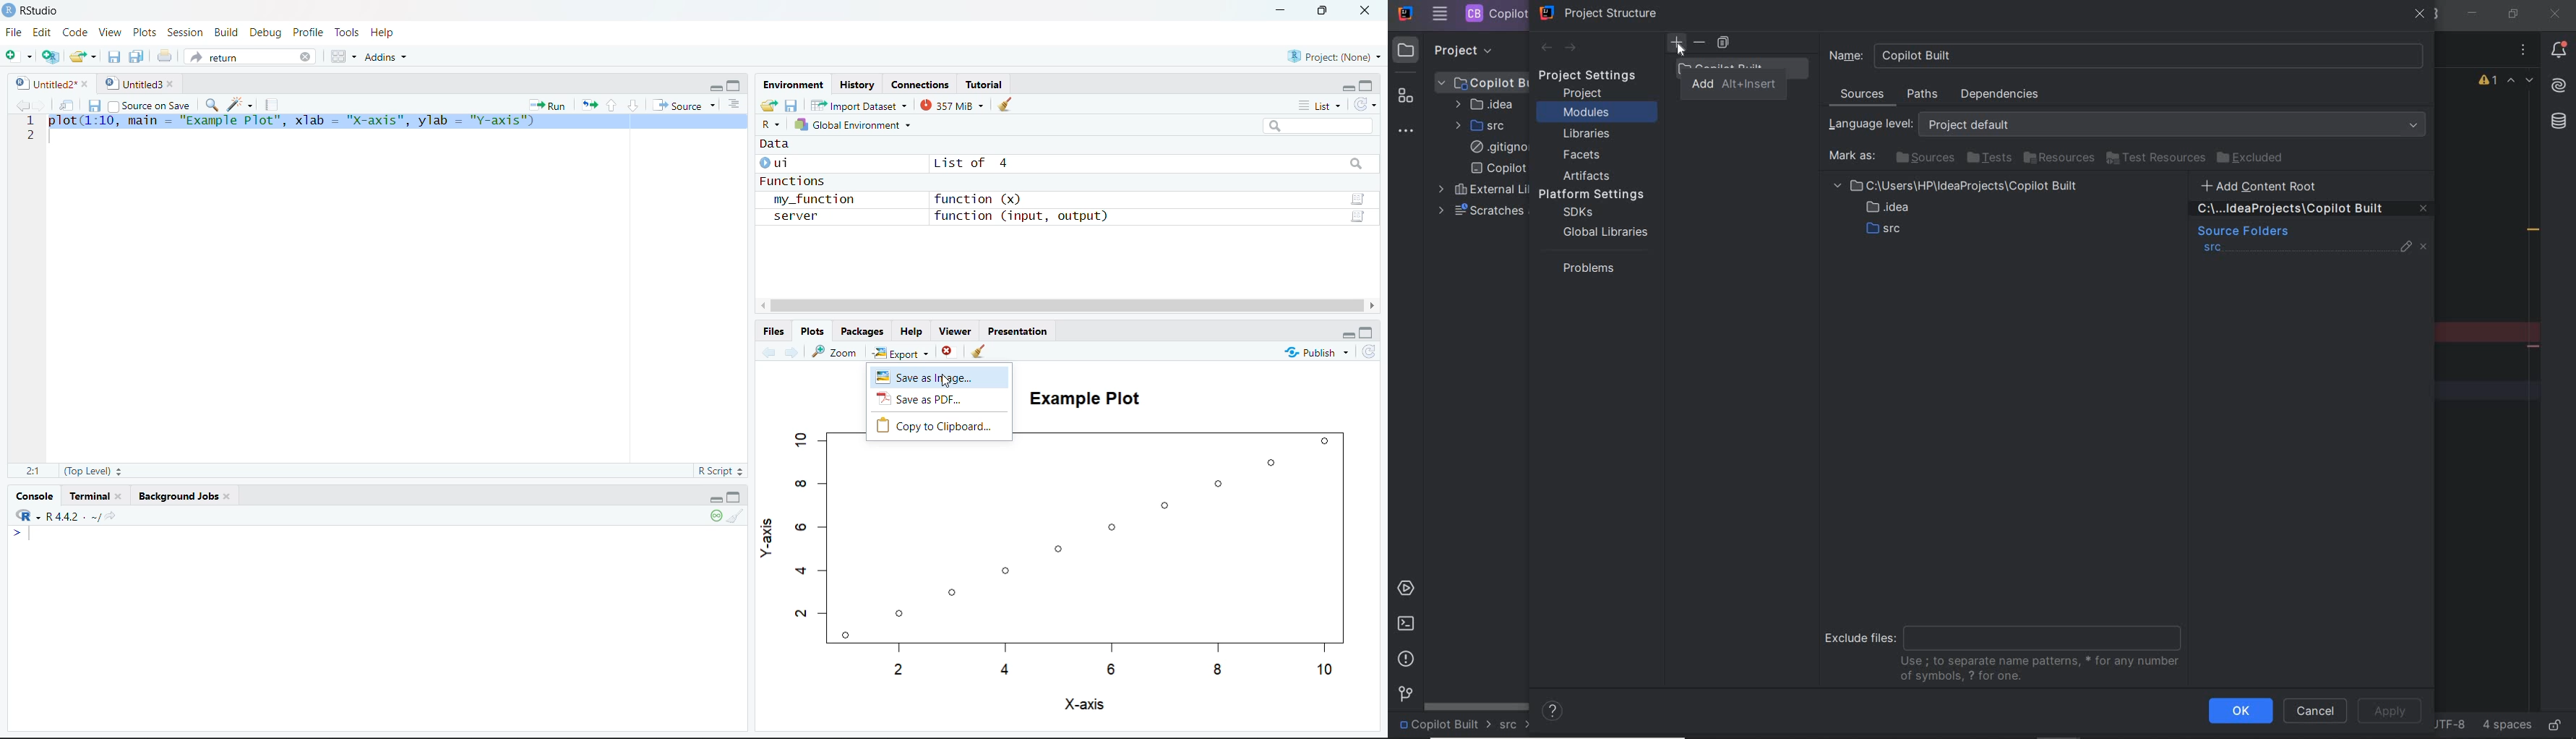 The image size is (2576, 756). What do you see at coordinates (15, 31) in the screenshot?
I see `File` at bounding box center [15, 31].